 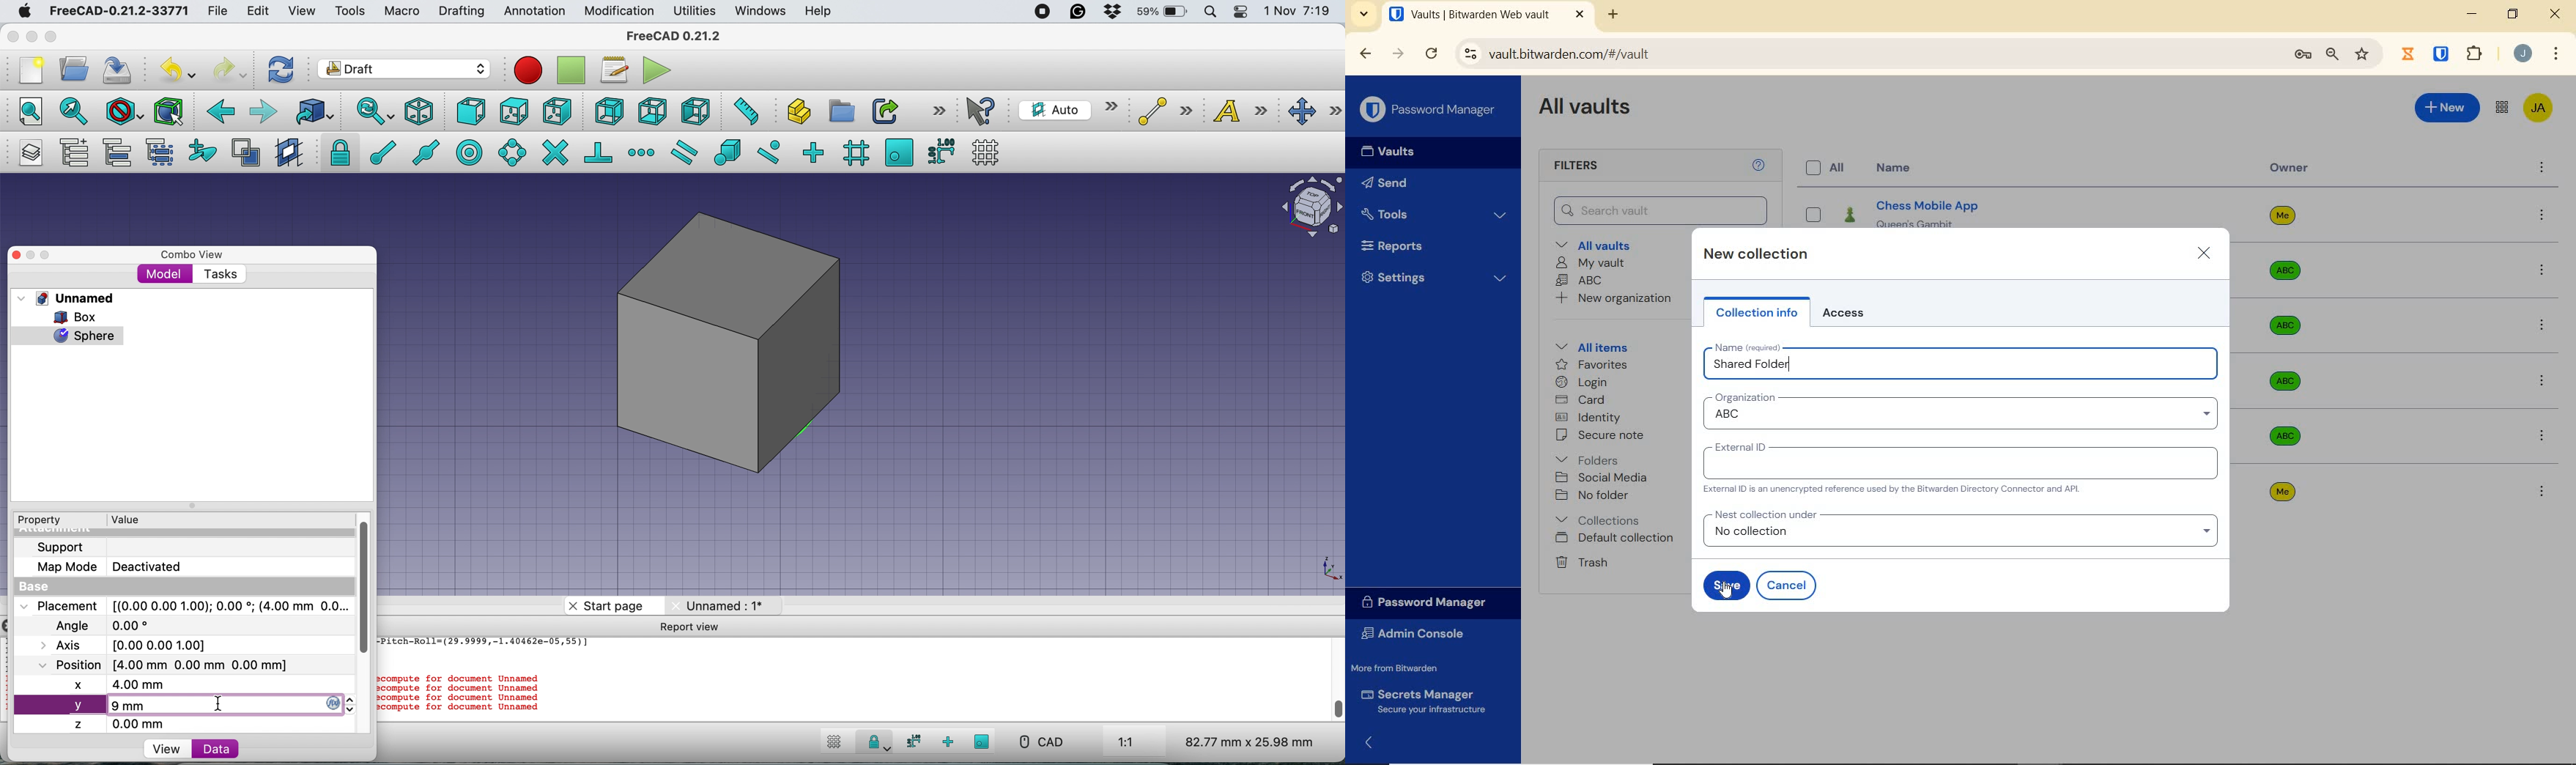 I want to click on report view, so click(x=698, y=628).